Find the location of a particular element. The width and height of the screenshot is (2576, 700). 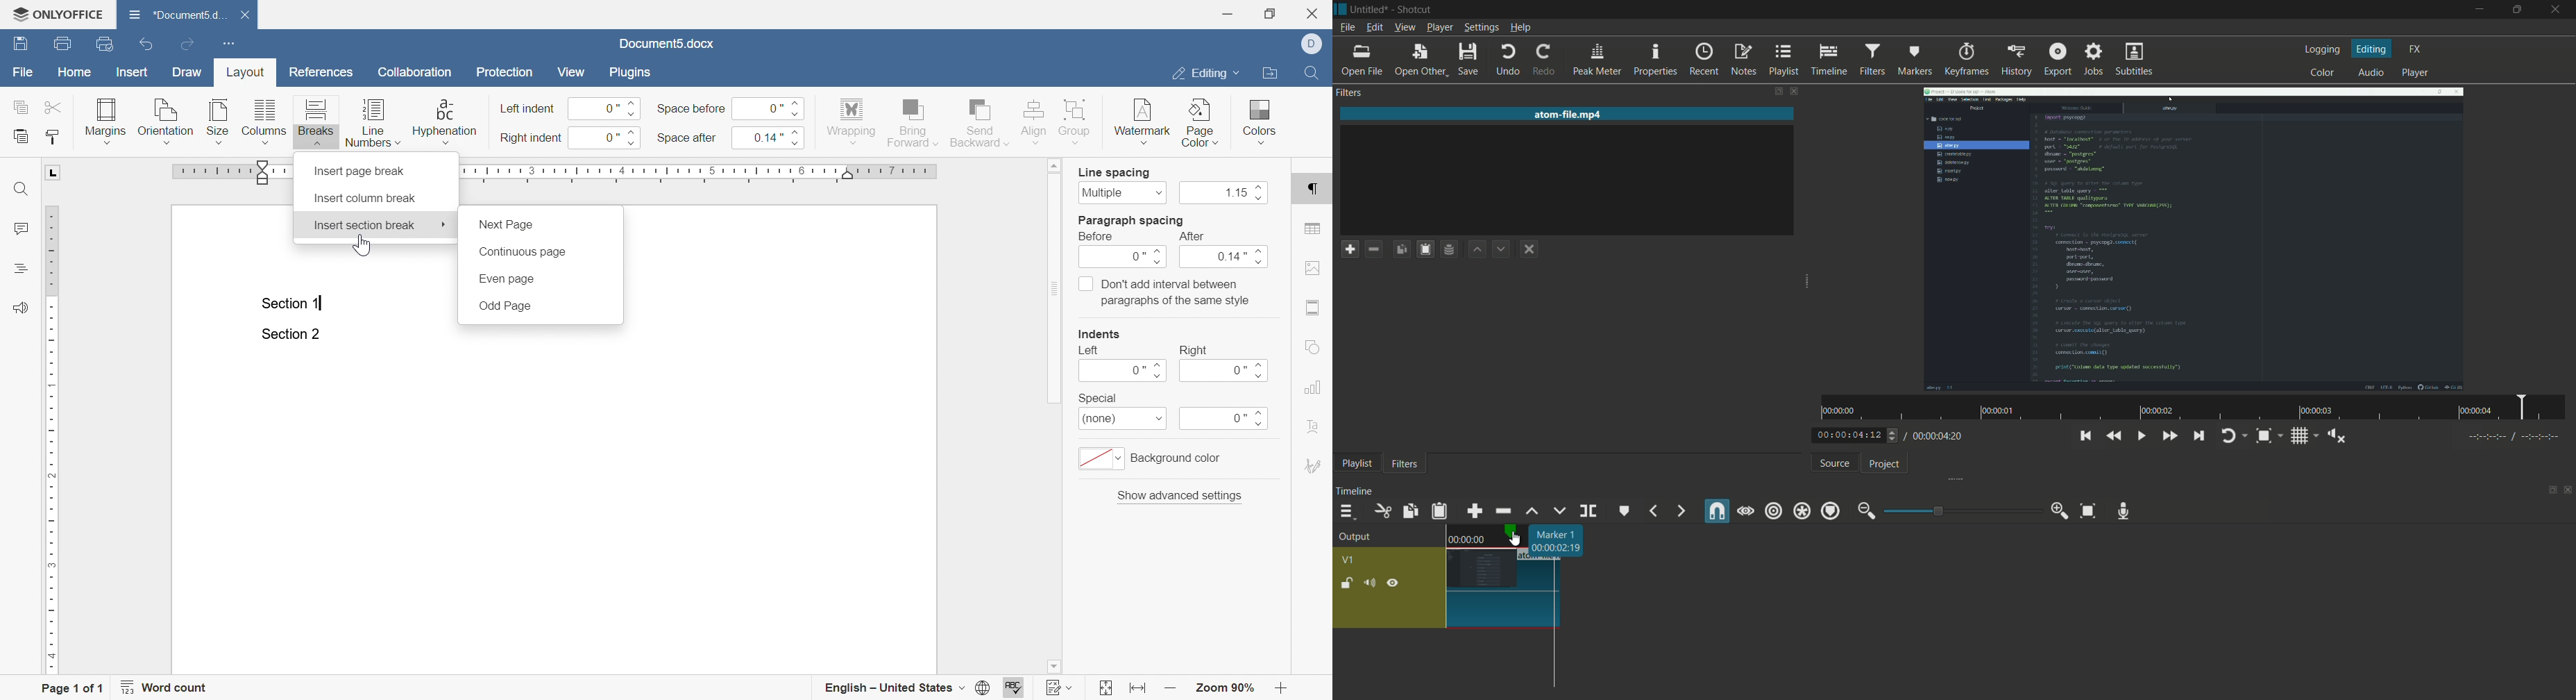

timeline is located at coordinates (1358, 491).